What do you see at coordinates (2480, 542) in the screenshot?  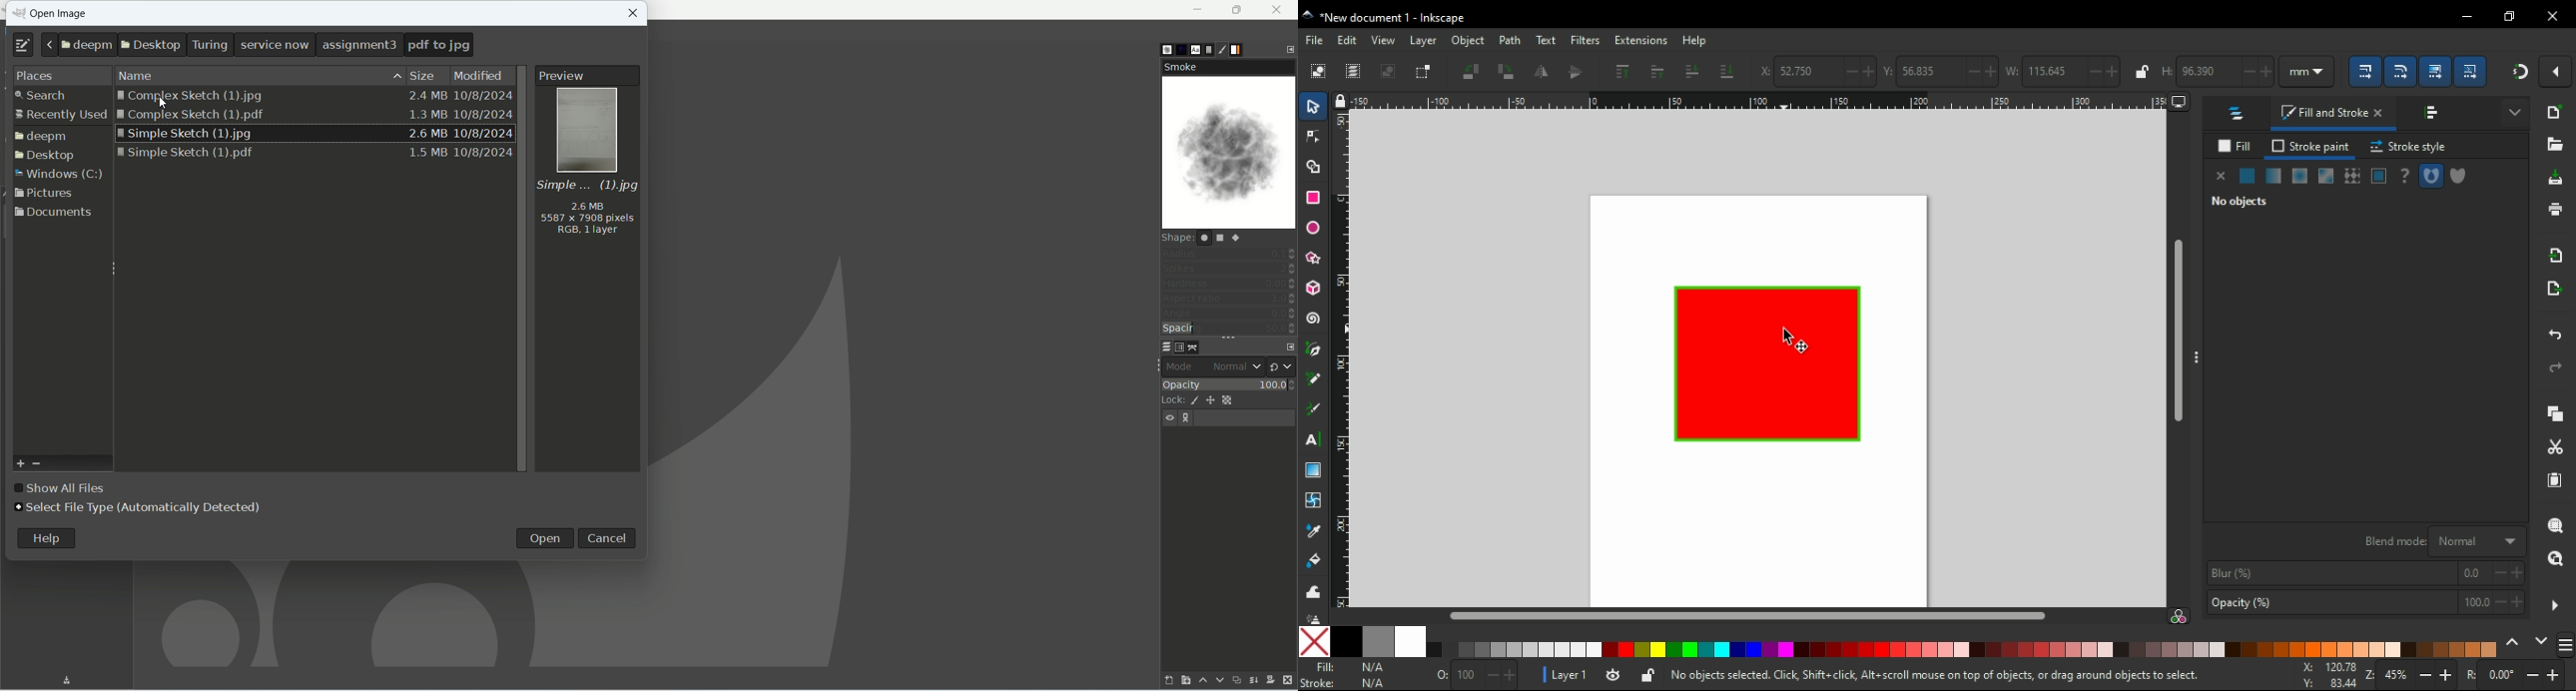 I see `normal` at bounding box center [2480, 542].